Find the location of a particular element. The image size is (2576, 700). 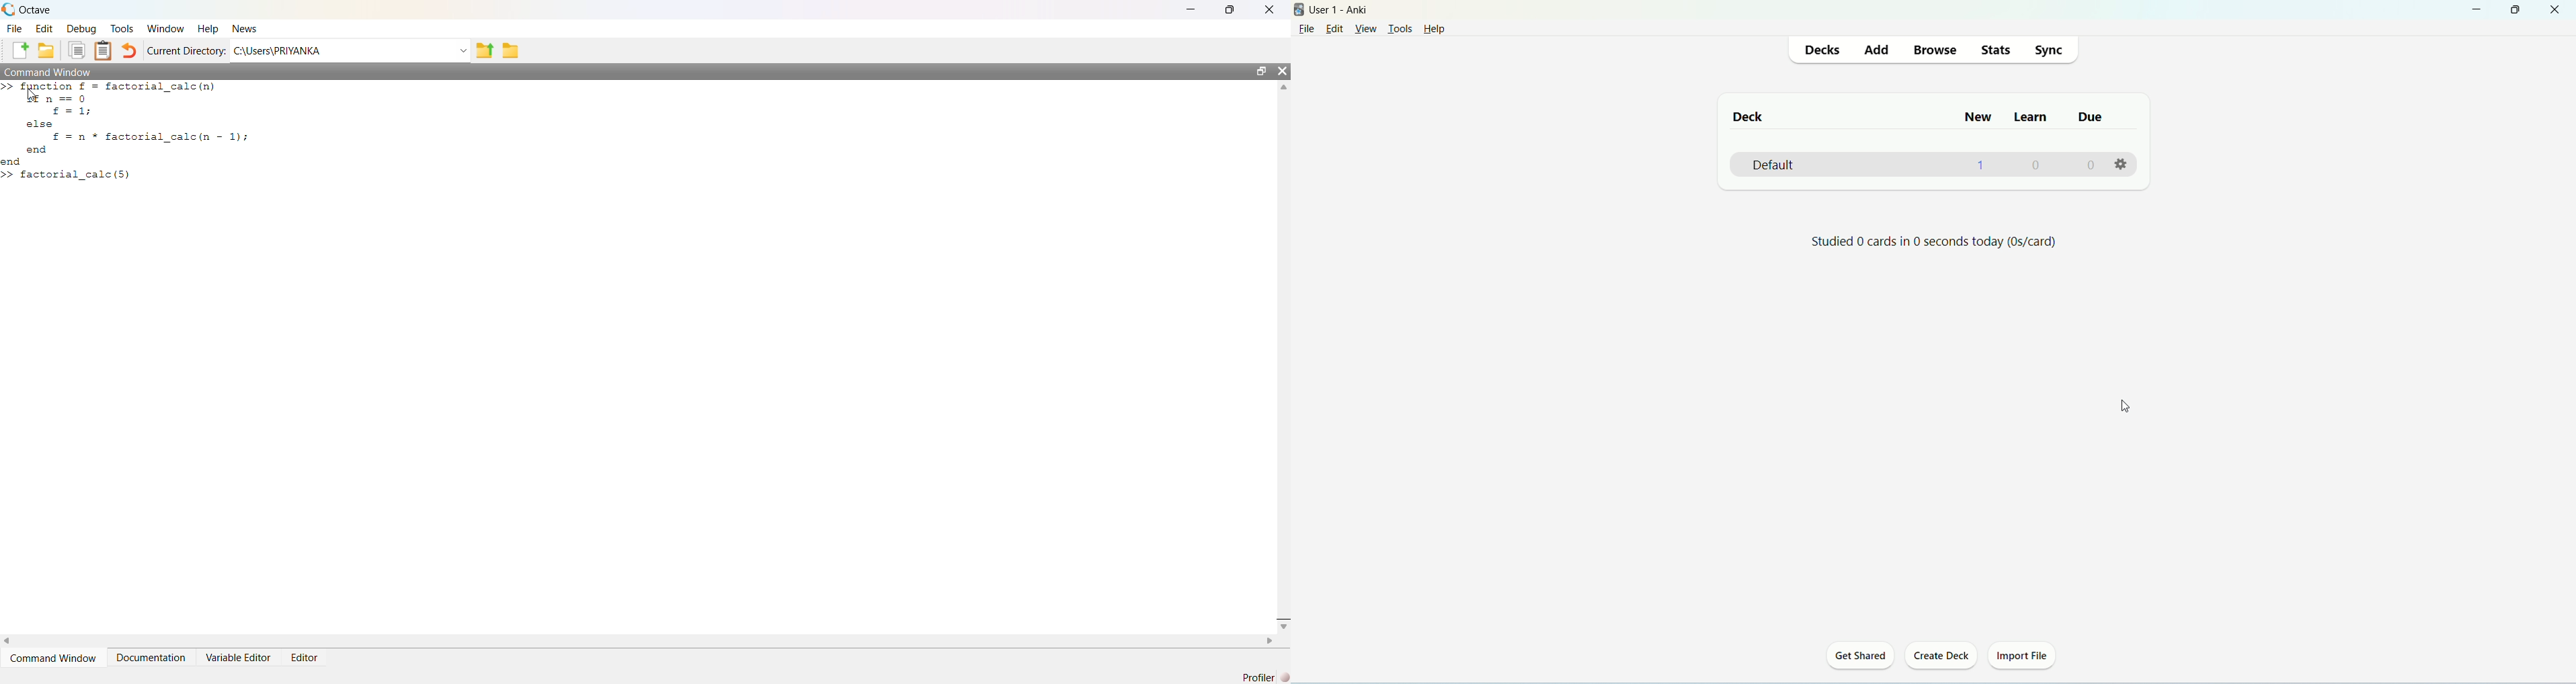

tools is located at coordinates (1400, 29).